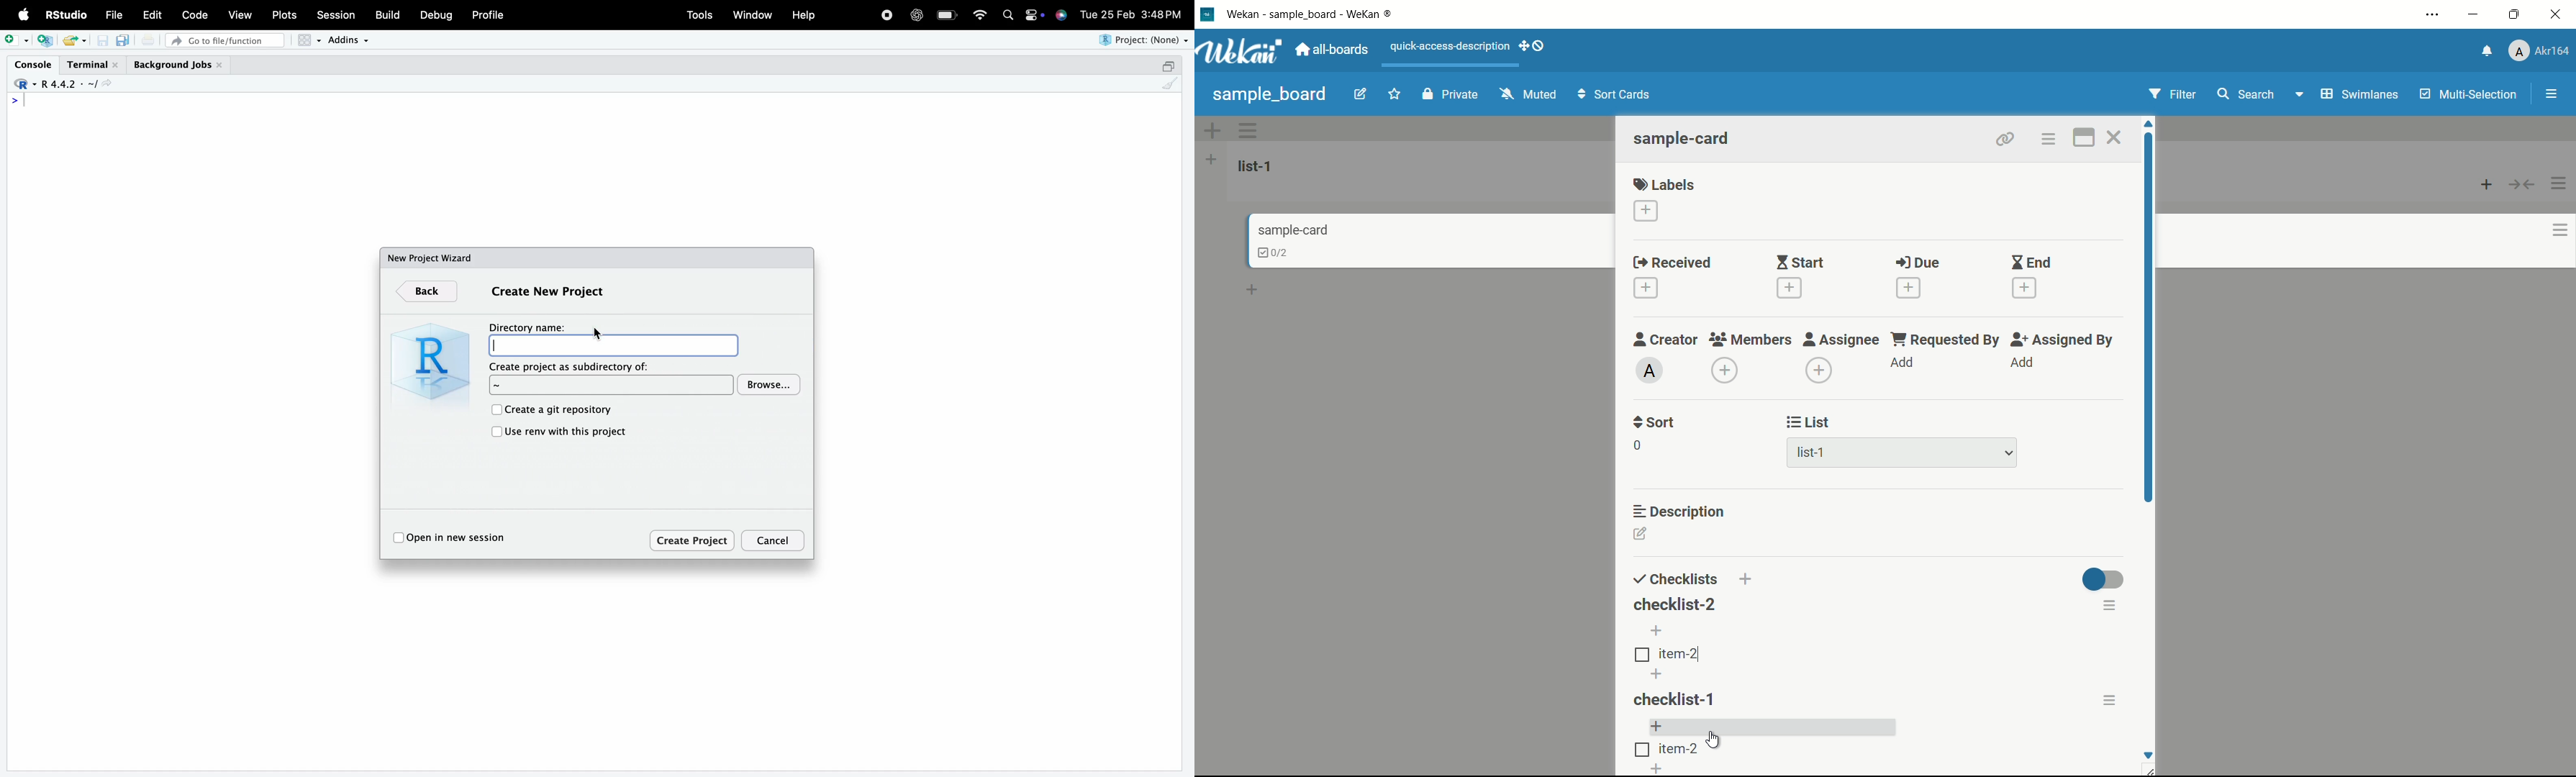 This screenshot has width=2576, height=784. What do you see at coordinates (980, 13) in the screenshot?
I see `wifi` at bounding box center [980, 13].